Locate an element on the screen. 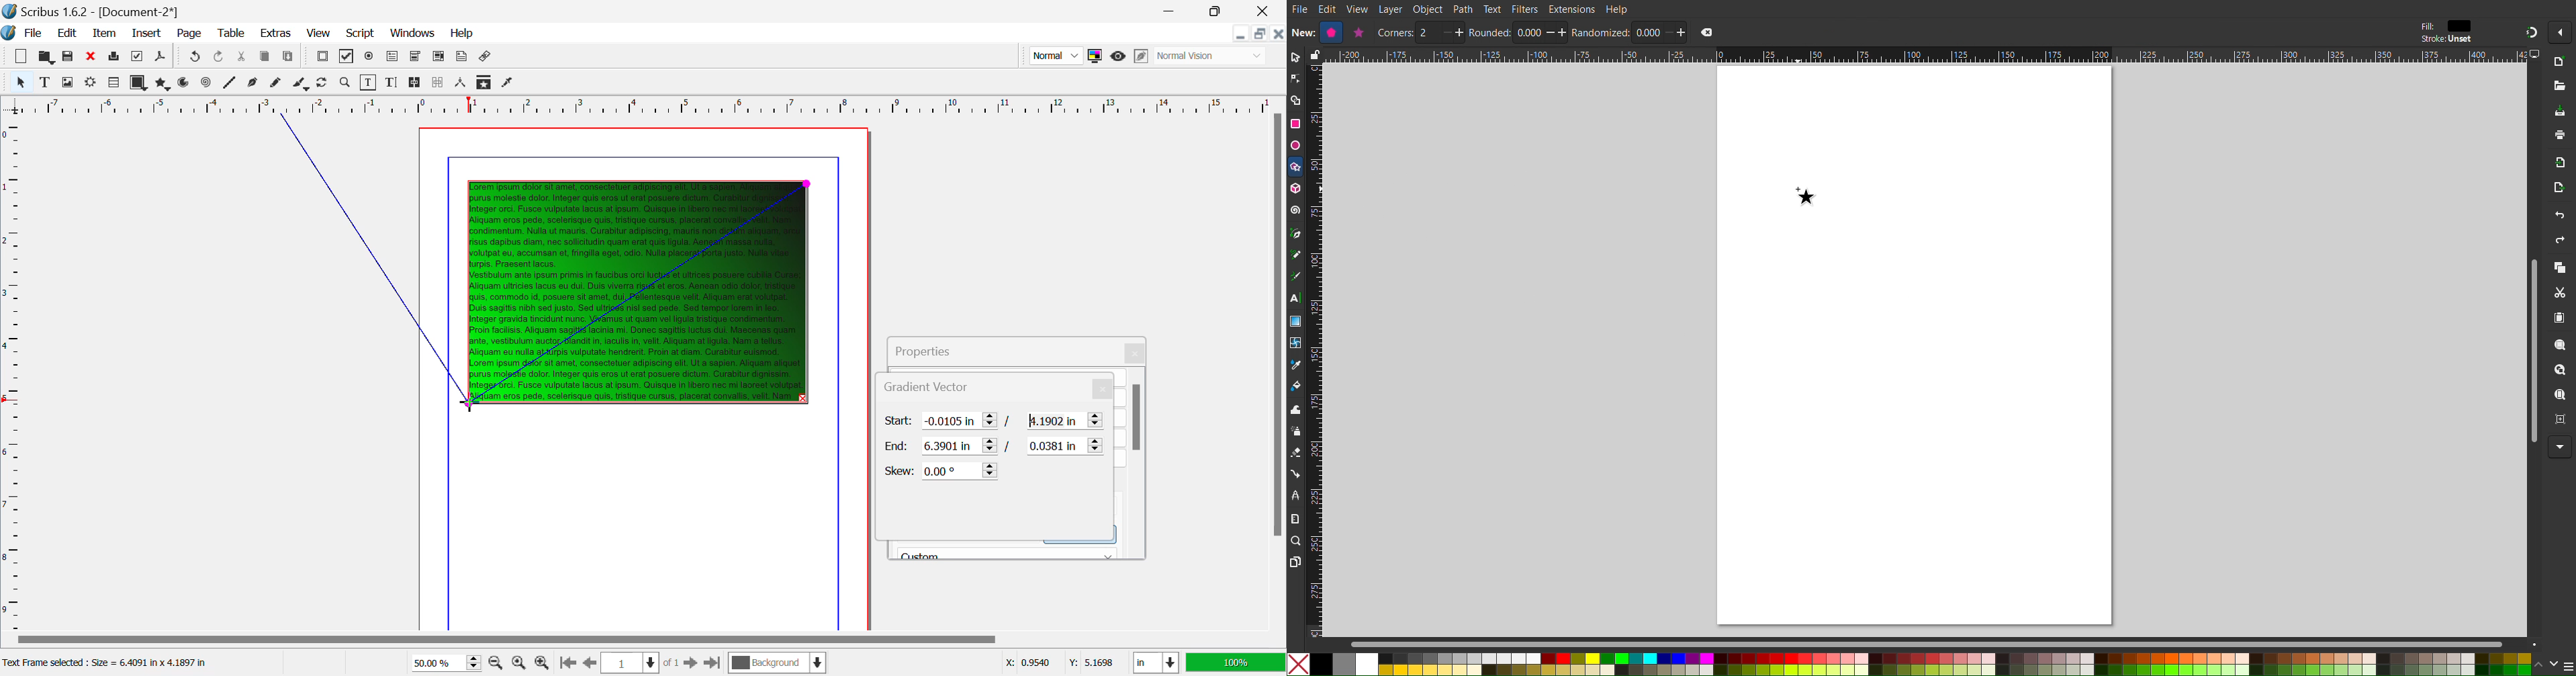 This screenshot has width=2576, height=700. Mesh Tool is located at coordinates (1296, 344).